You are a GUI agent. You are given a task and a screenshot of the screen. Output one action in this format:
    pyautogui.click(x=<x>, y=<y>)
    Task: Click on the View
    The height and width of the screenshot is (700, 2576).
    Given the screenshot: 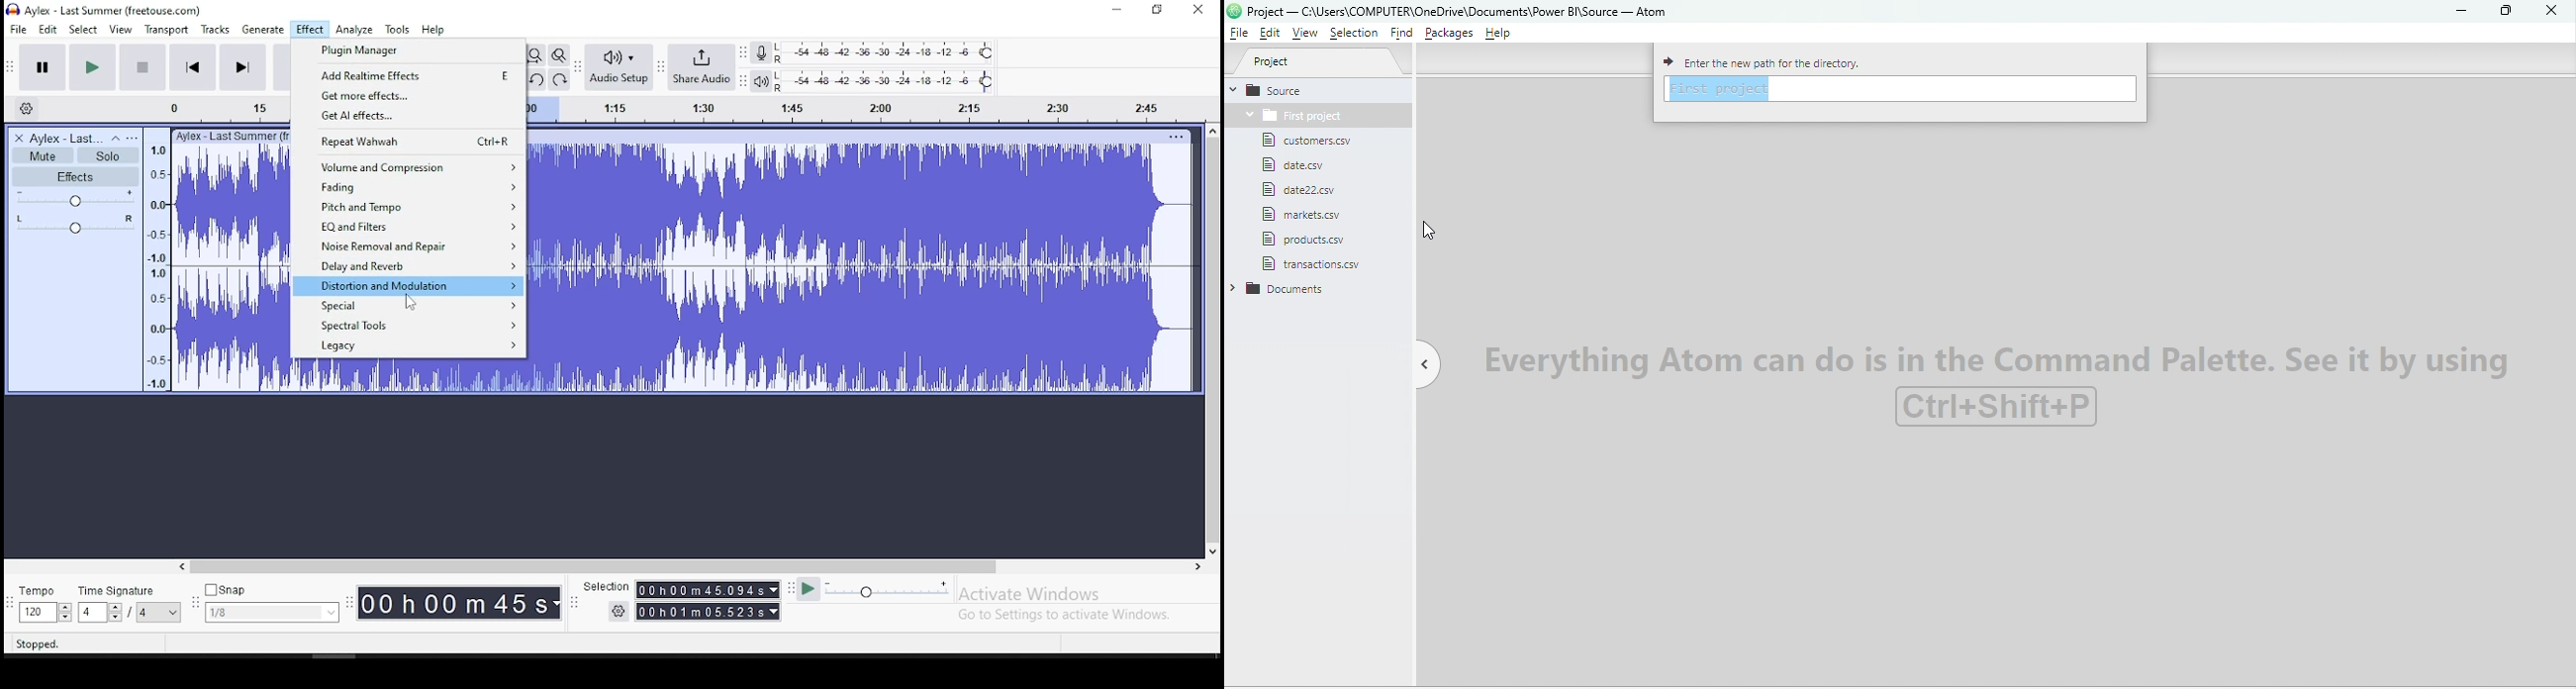 What is the action you would take?
    pyautogui.click(x=1306, y=34)
    